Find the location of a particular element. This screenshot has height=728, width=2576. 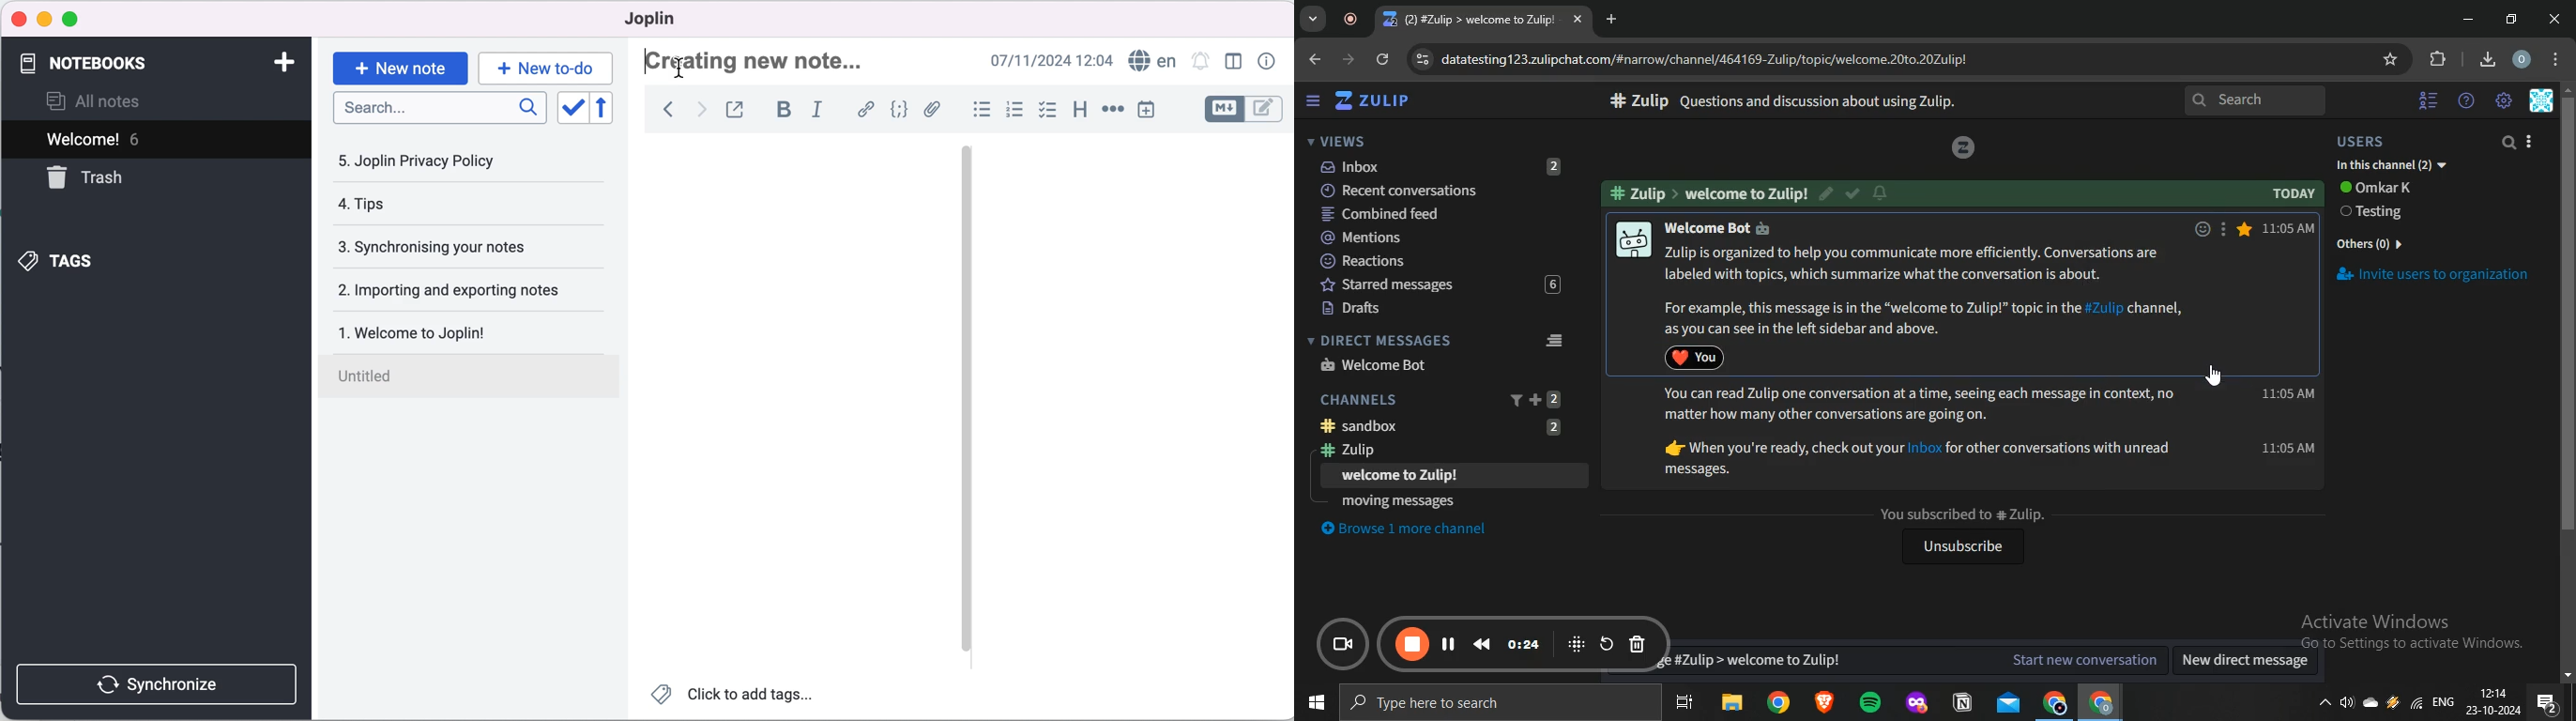

notion is located at coordinates (1964, 703).